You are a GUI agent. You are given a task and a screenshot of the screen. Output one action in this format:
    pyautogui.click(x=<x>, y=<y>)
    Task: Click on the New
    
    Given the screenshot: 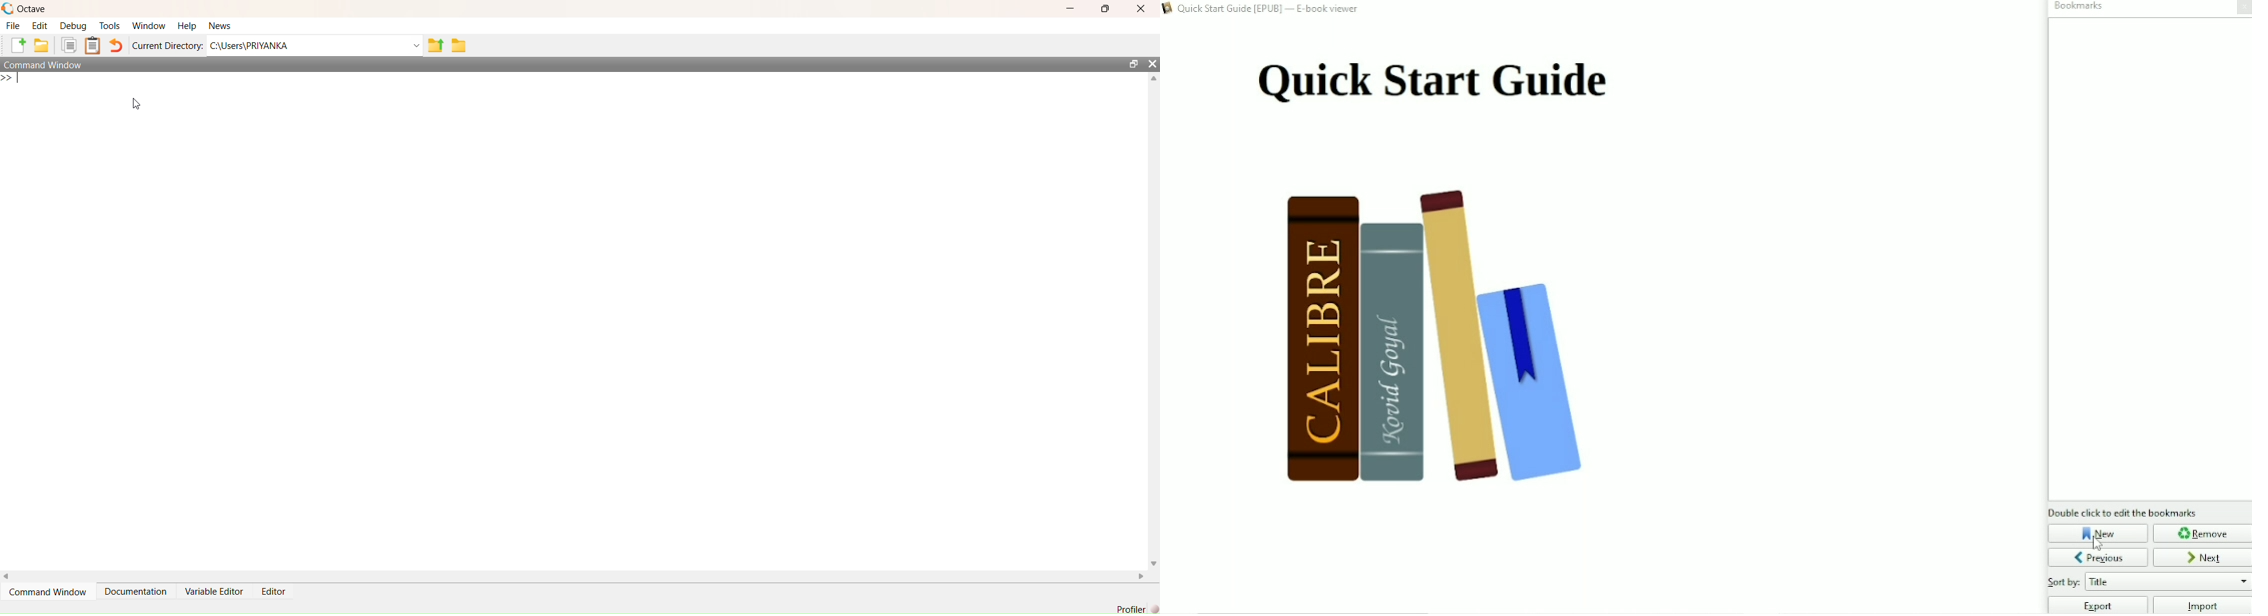 What is the action you would take?
    pyautogui.click(x=2098, y=533)
    